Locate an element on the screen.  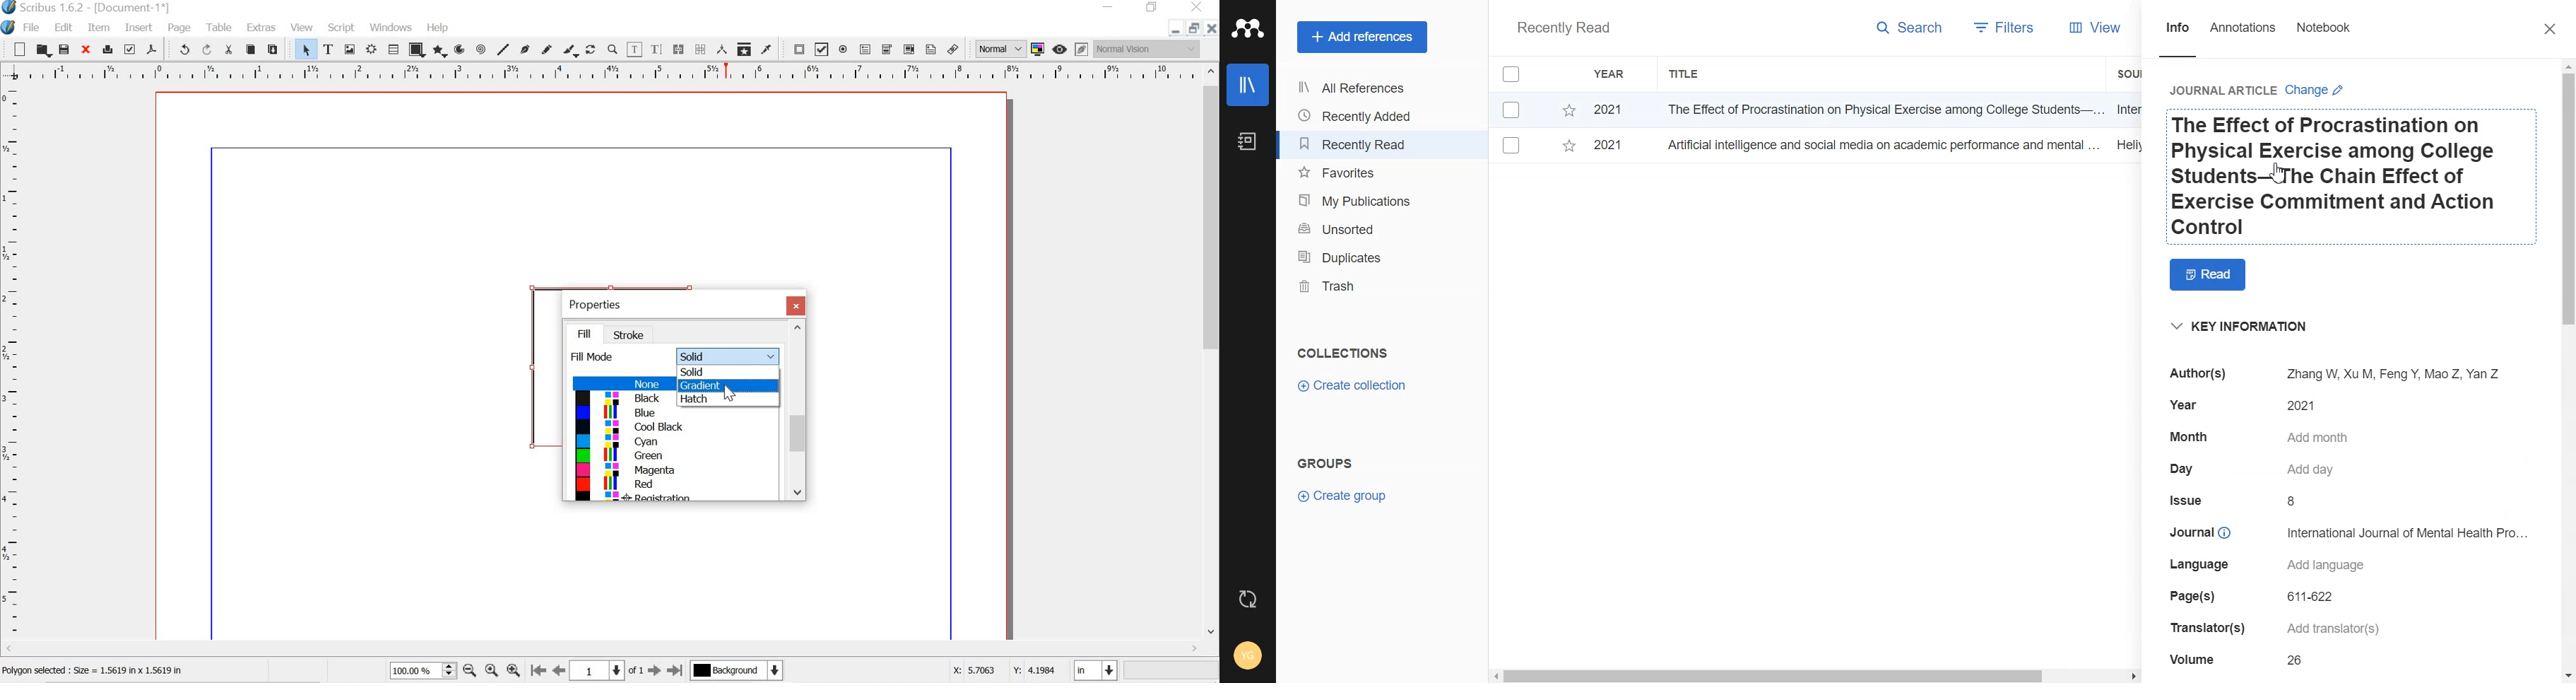
black is located at coordinates (618, 399).